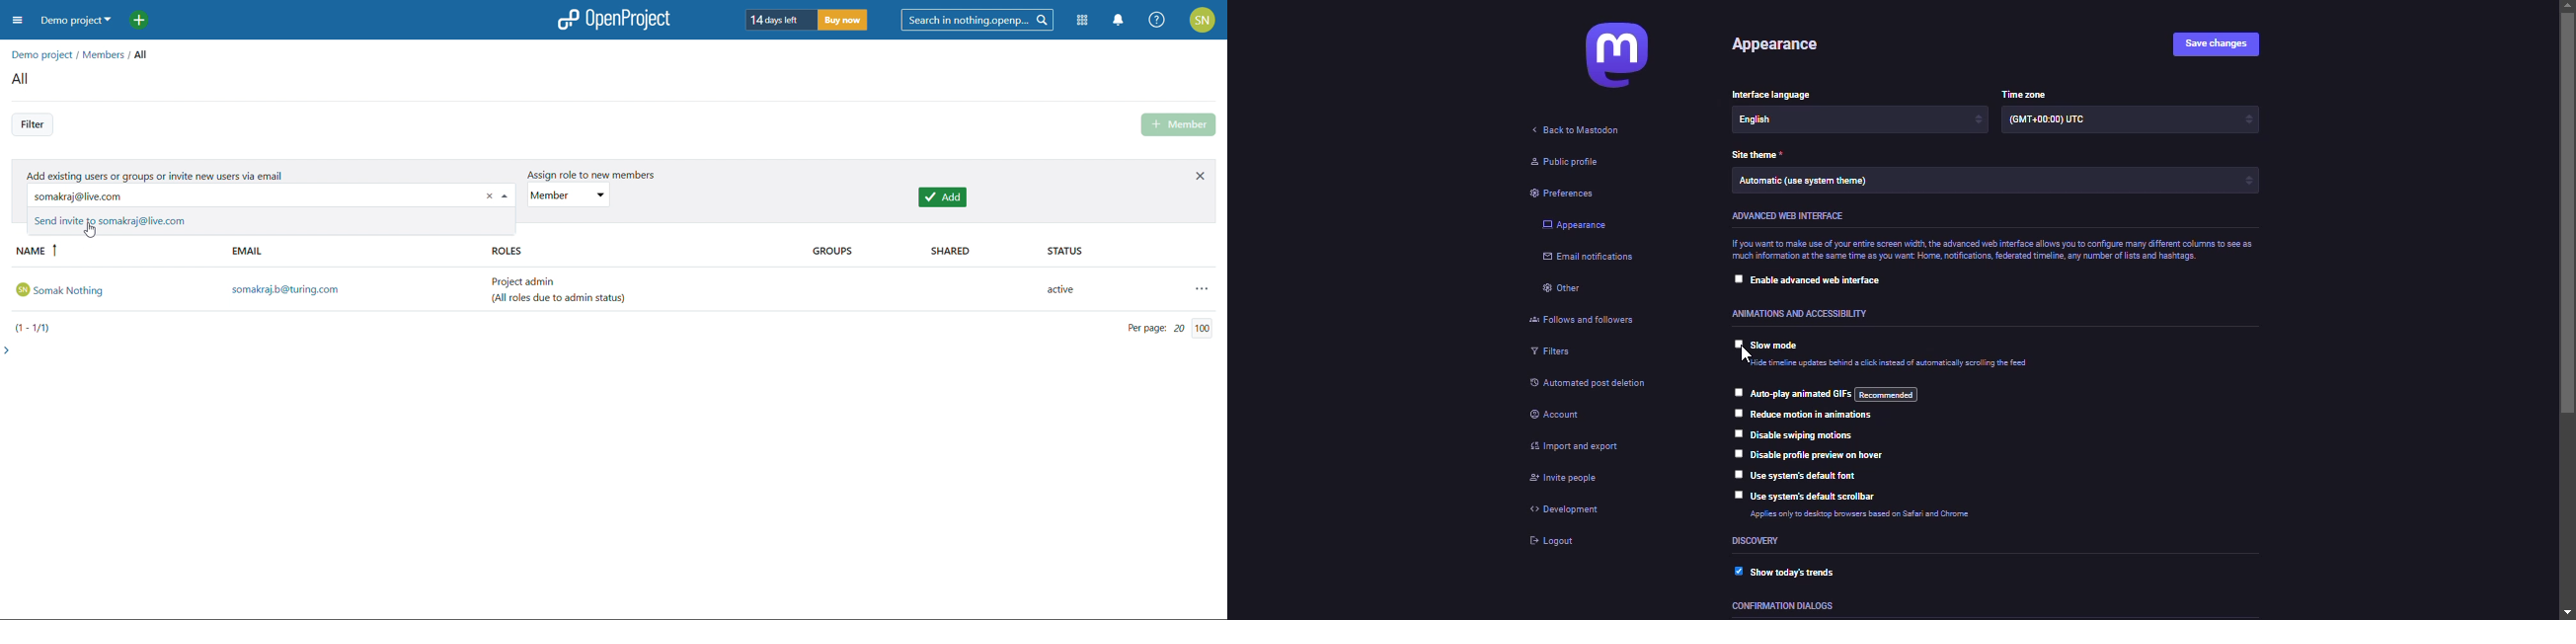 Image resolution: width=2576 pixels, height=644 pixels. I want to click on appearance, so click(1573, 226).